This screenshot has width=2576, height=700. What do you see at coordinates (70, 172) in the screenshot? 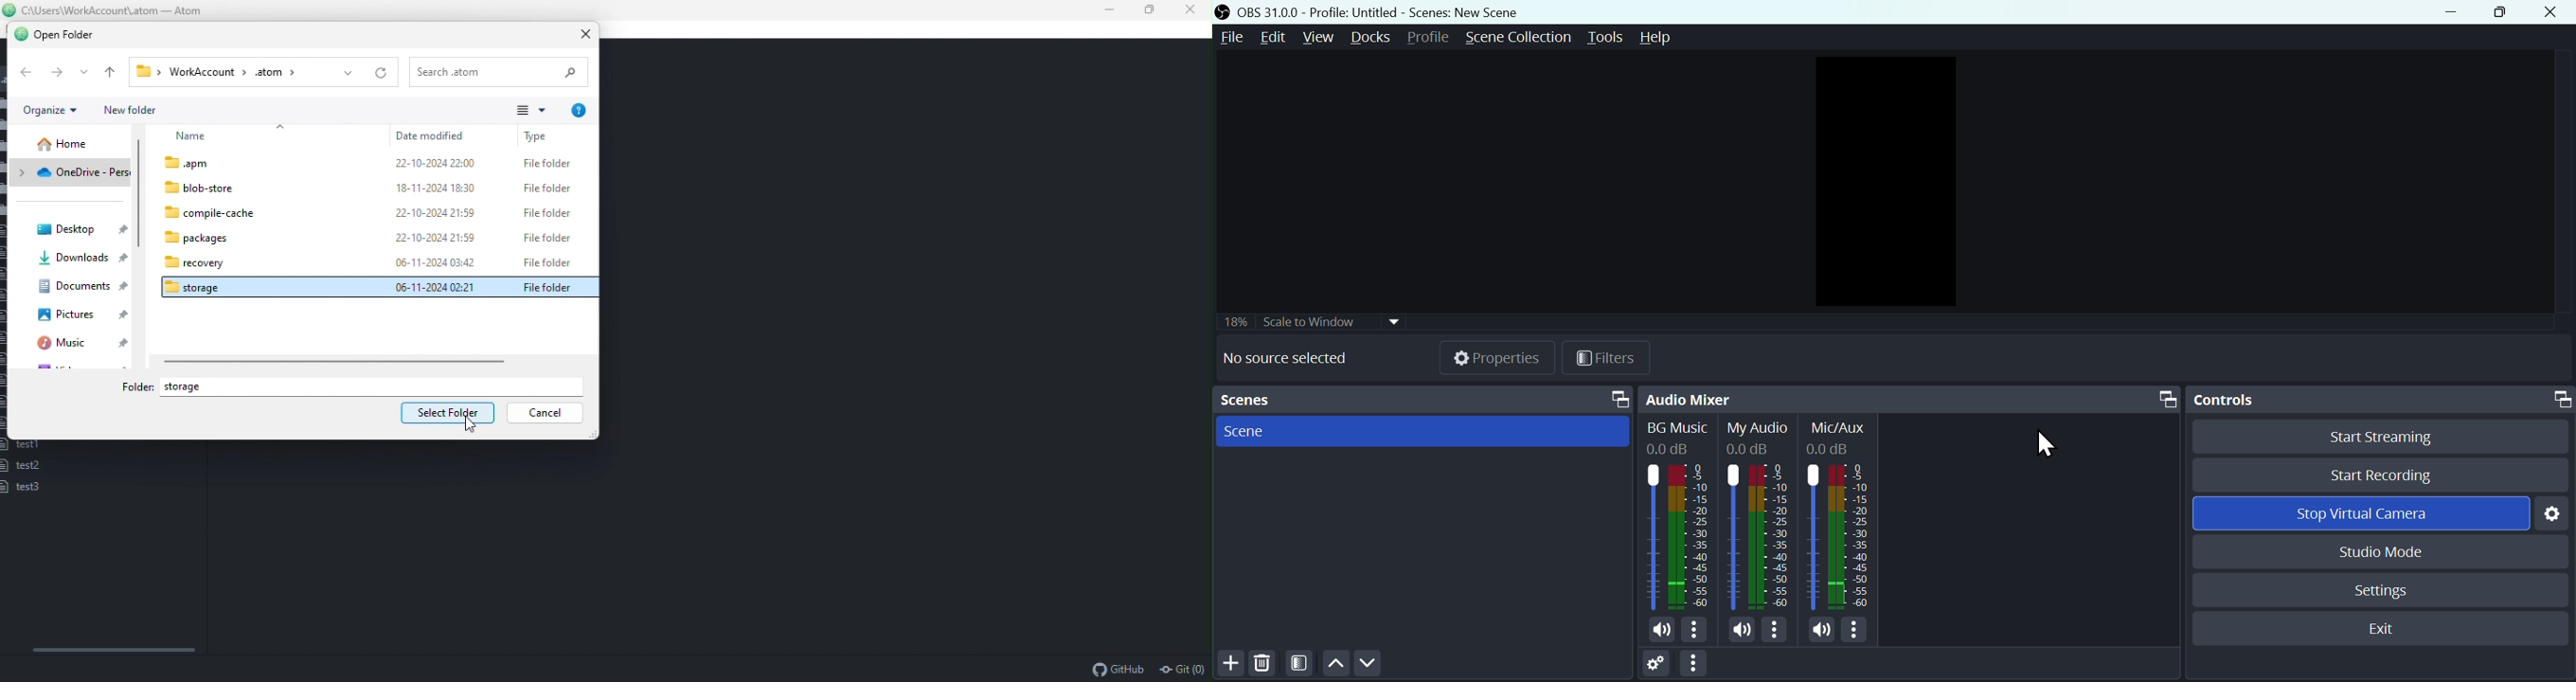
I see `Onedrive` at bounding box center [70, 172].